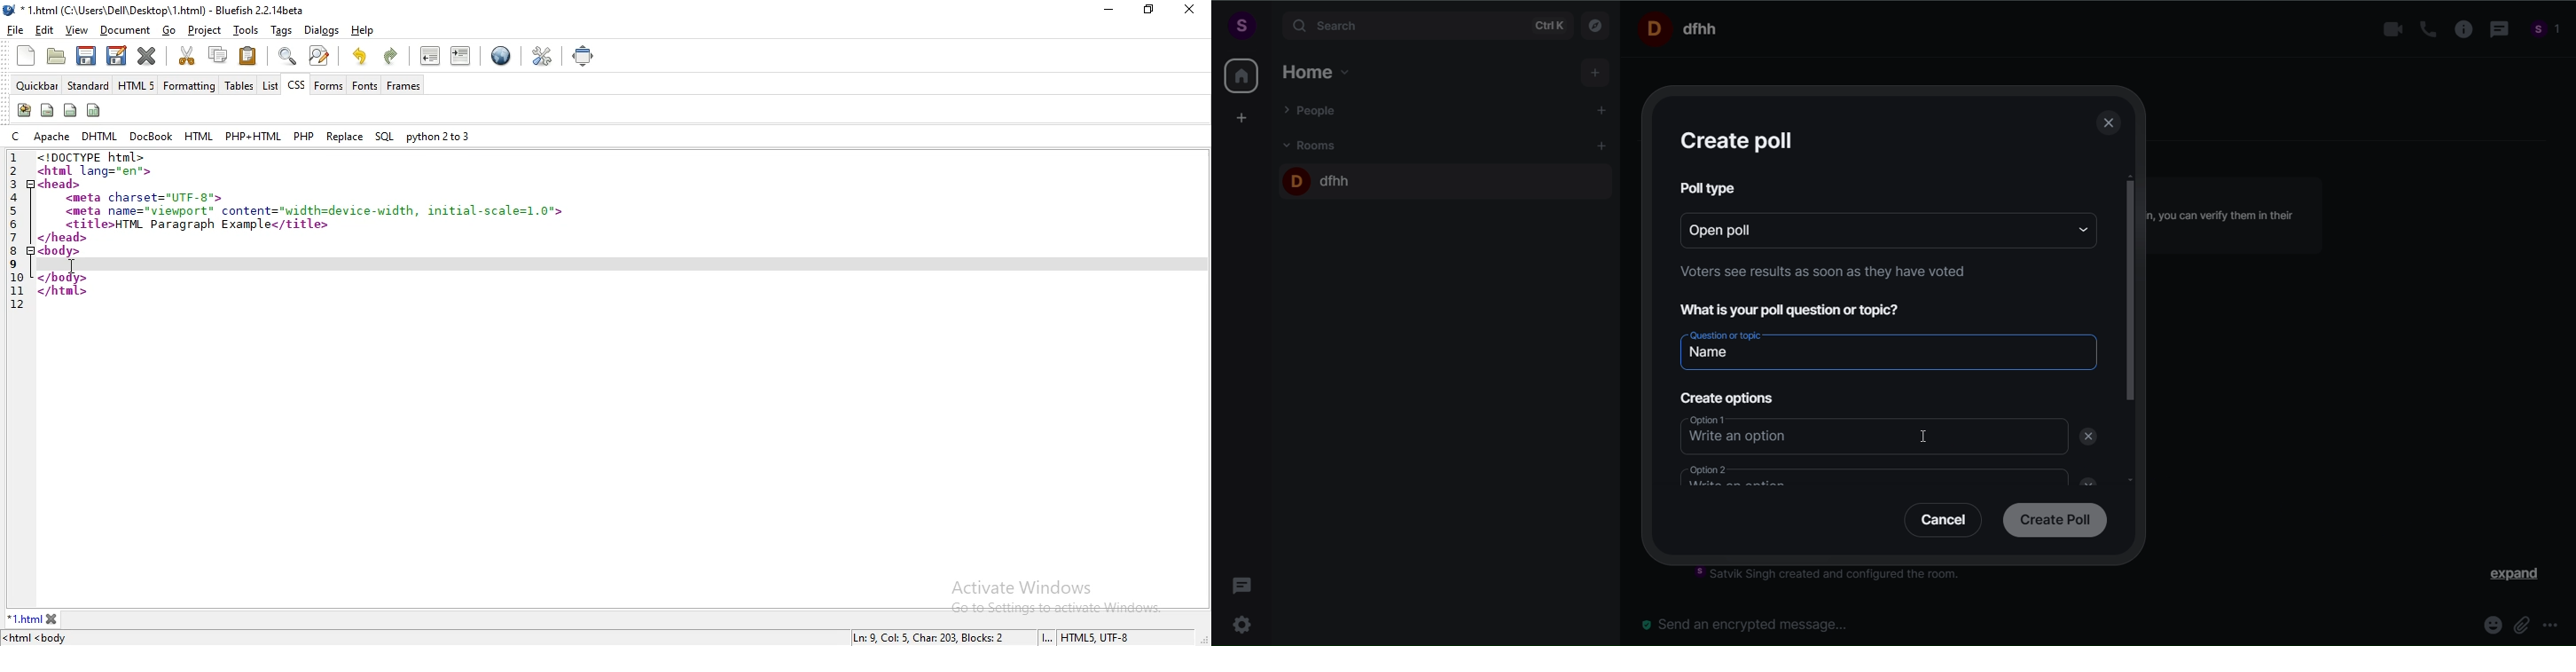  Describe the element at coordinates (45, 29) in the screenshot. I see `edit` at that location.